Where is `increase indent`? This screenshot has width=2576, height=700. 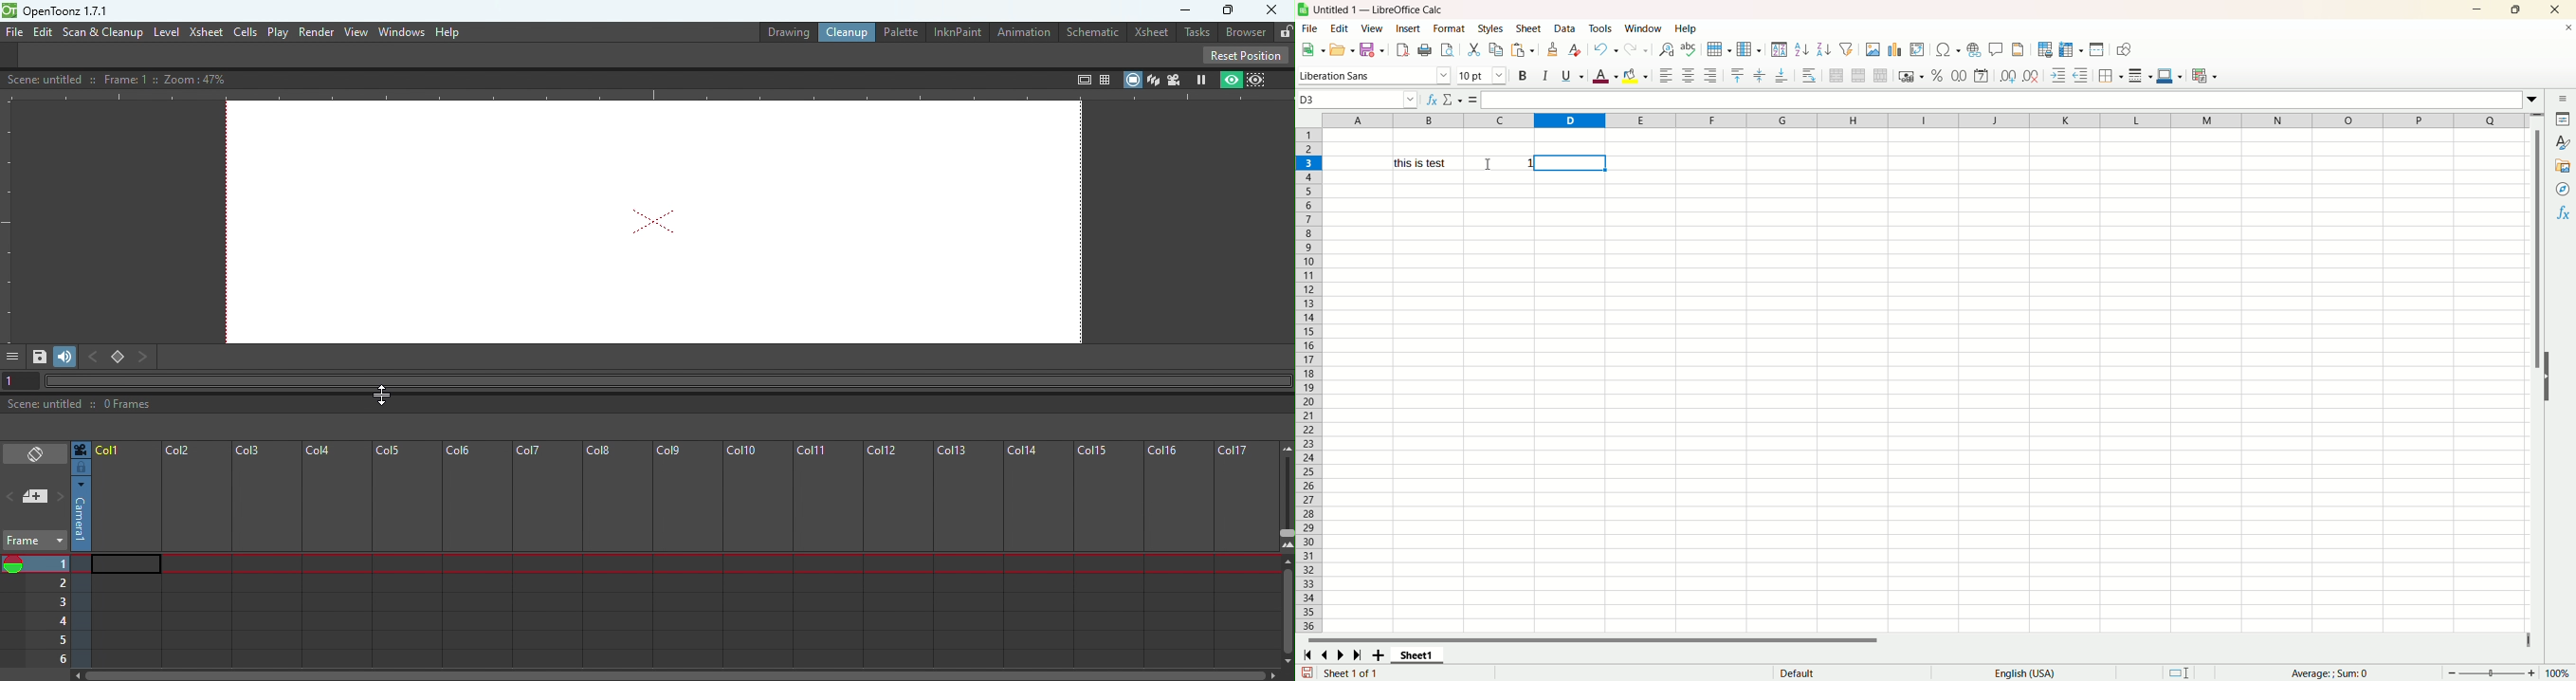
increase indent is located at coordinates (2059, 75).